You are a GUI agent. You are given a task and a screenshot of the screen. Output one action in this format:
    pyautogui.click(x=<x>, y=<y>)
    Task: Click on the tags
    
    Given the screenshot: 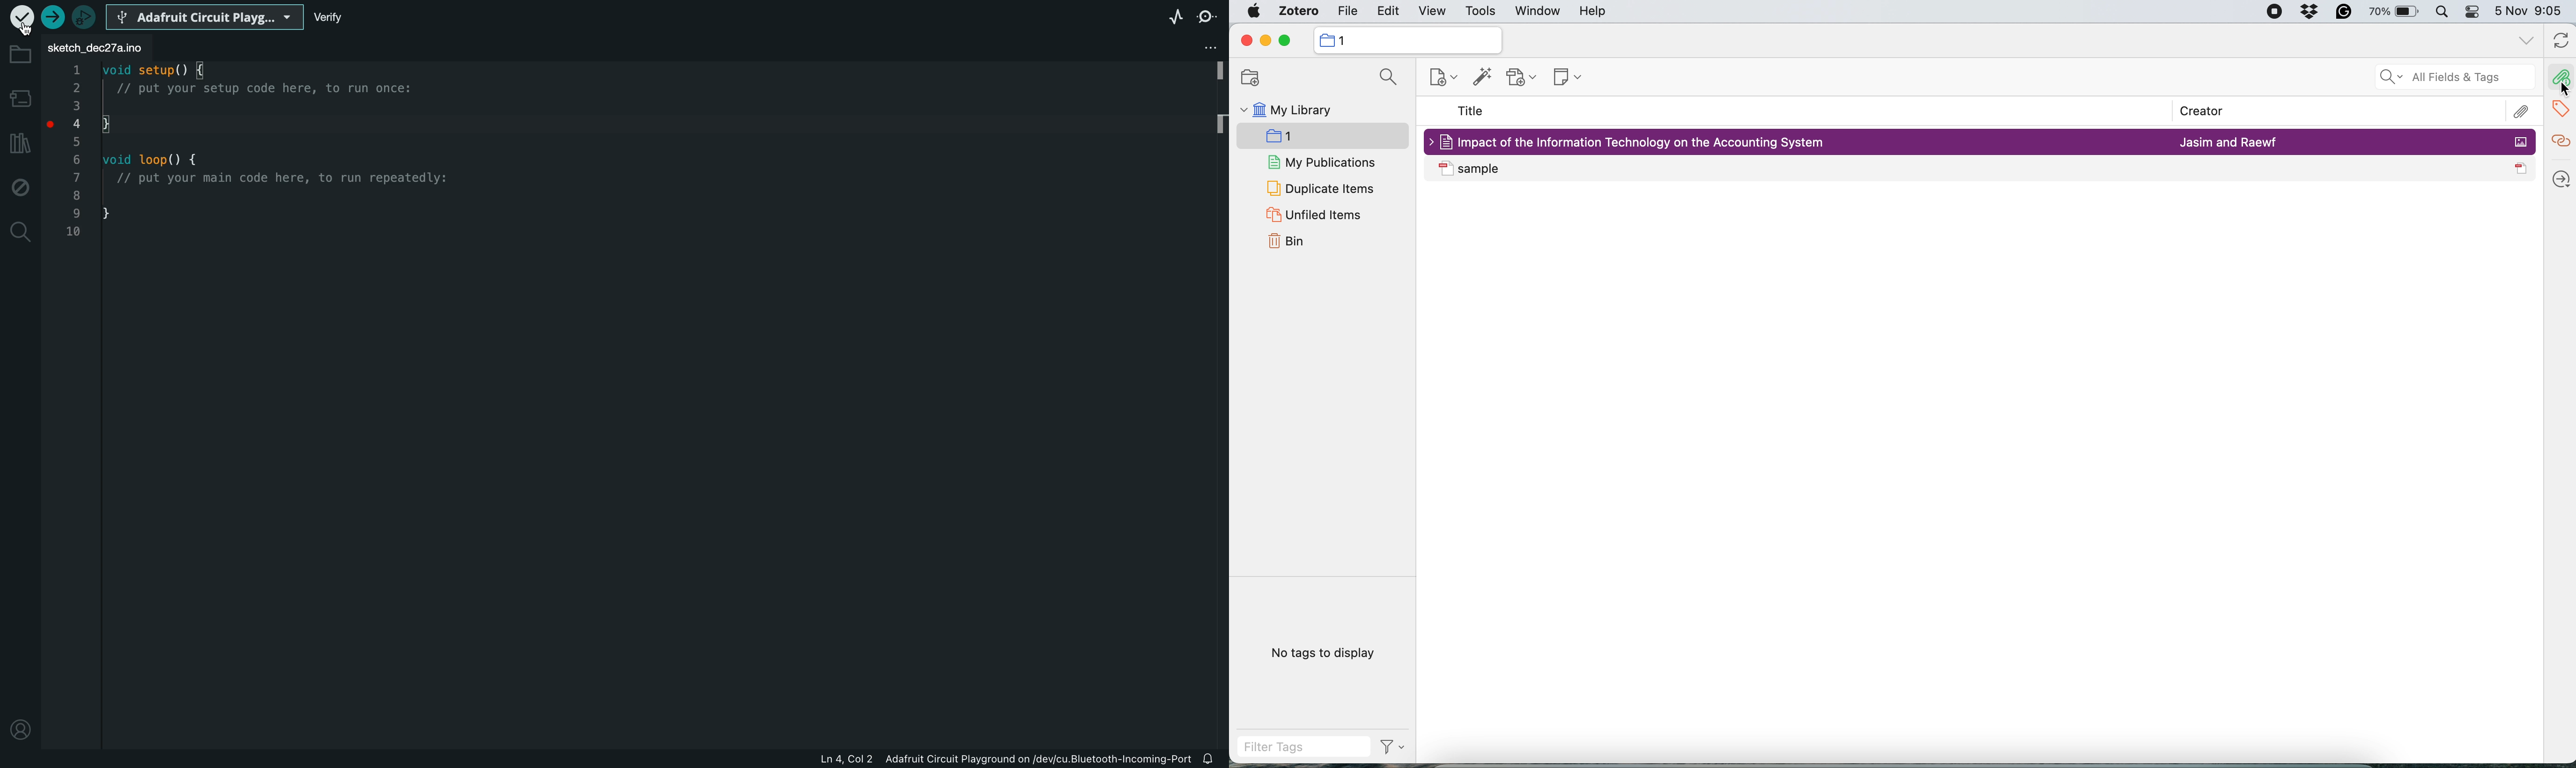 What is the action you would take?
    pyautogui.click(x=2557, y=108)
    